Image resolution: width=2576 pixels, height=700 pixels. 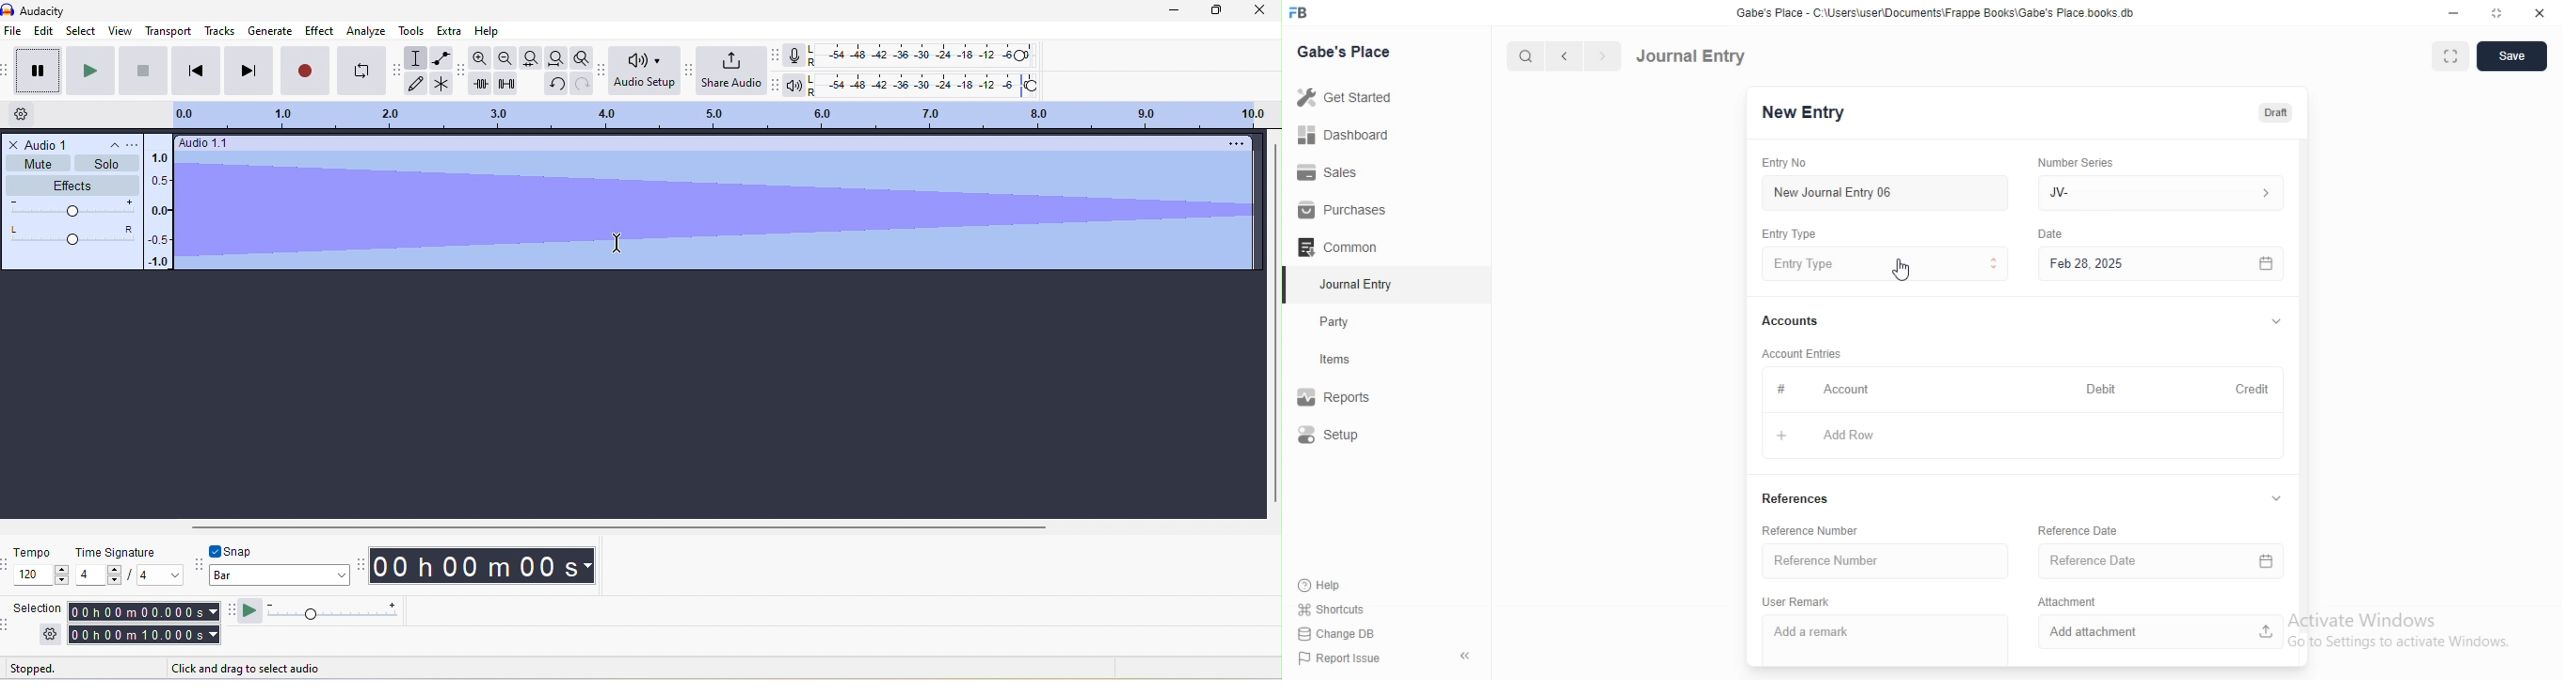 What do you see at coordinates (1800, 322) in the screenshot?
I see `Accounts.` at bounding box center [1800, 322].